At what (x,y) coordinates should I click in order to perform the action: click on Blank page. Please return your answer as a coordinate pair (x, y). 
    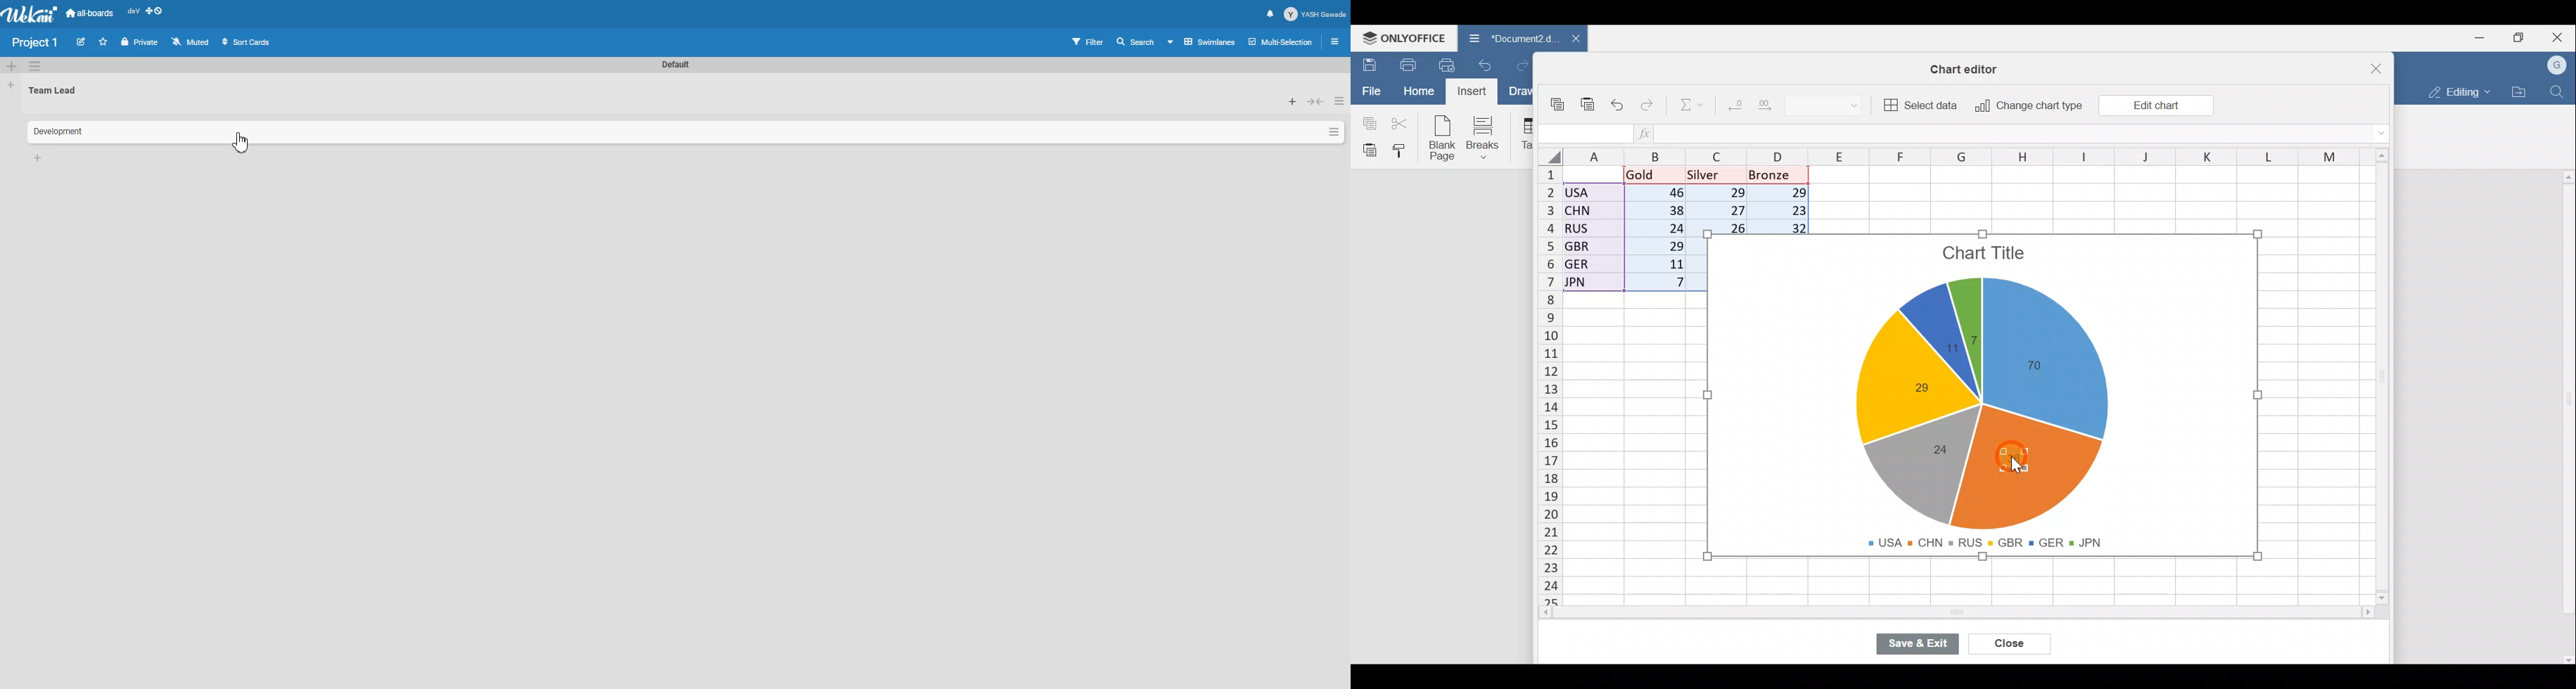
    Looking at the image, I should click on (1439, 137).